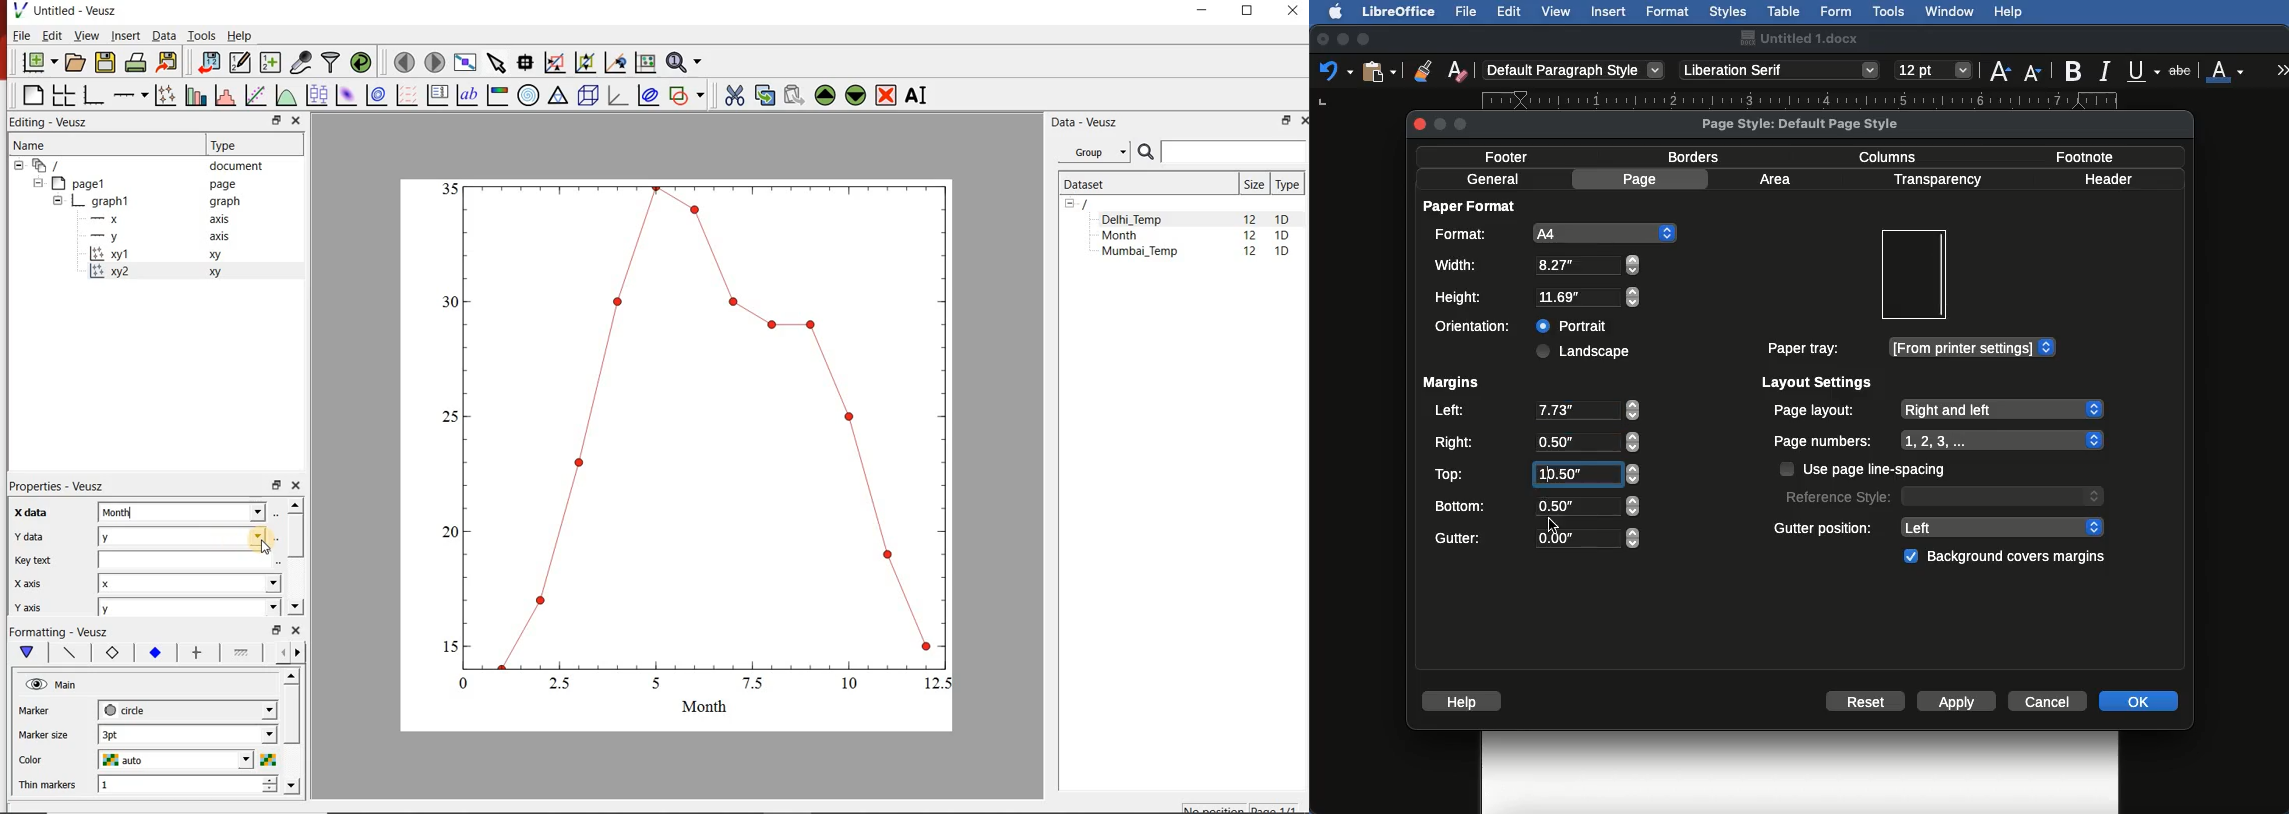 The height and width of the screenshot is (840, 2296). What do you see at coordinates (1552, 233) in the screenshot?
I see `A4` at bounding box center [1552, 233].